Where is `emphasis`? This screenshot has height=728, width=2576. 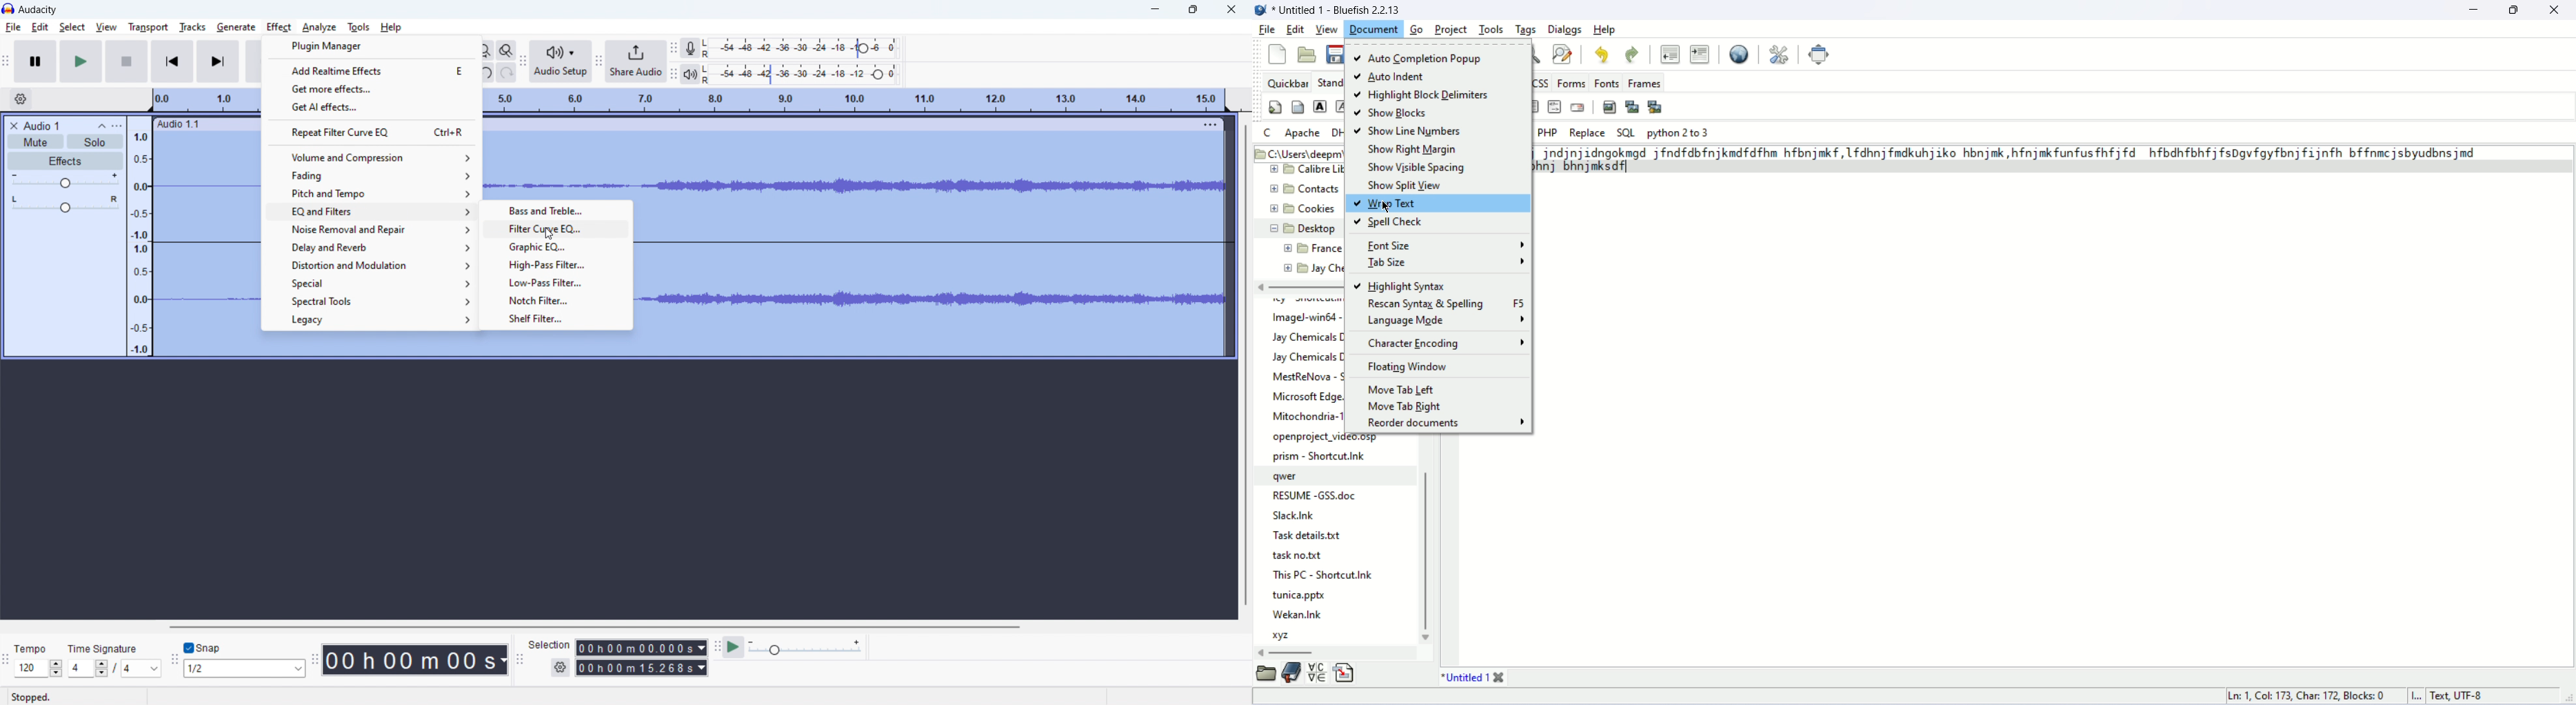
emphasis is located at coordinates (1339, 107).